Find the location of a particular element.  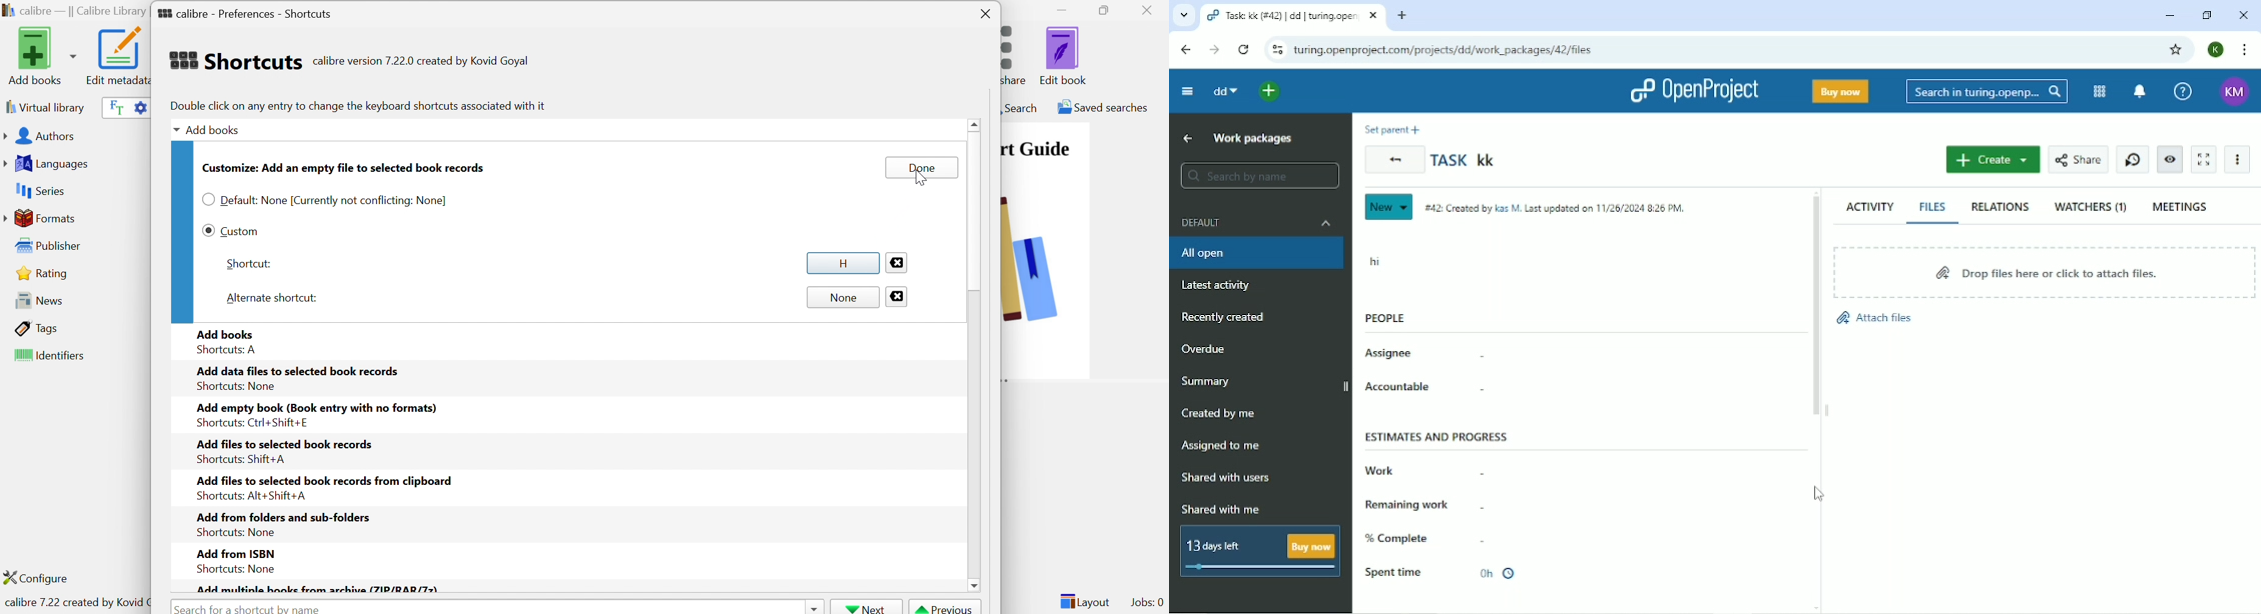

Double click on any entry to change the keyboard shortcuts associated with it is located at coordinates (357, 105).